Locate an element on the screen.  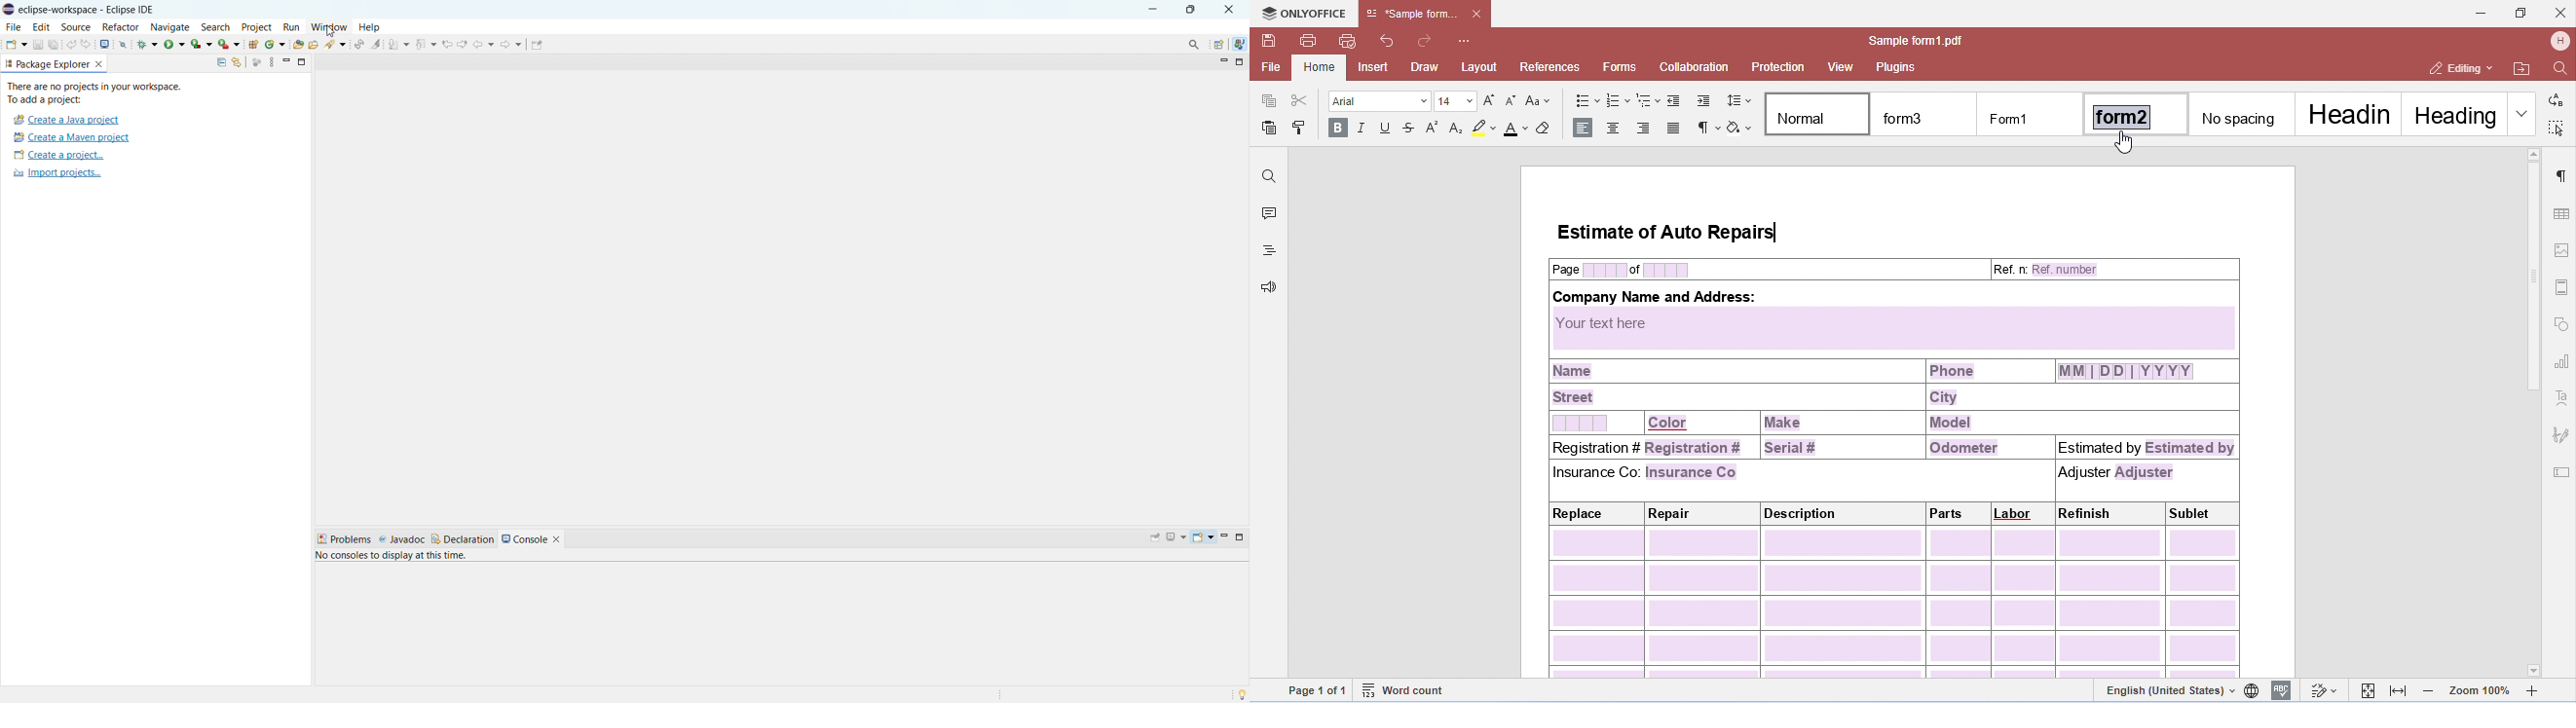
align center is located at coordinates (1615, 129).